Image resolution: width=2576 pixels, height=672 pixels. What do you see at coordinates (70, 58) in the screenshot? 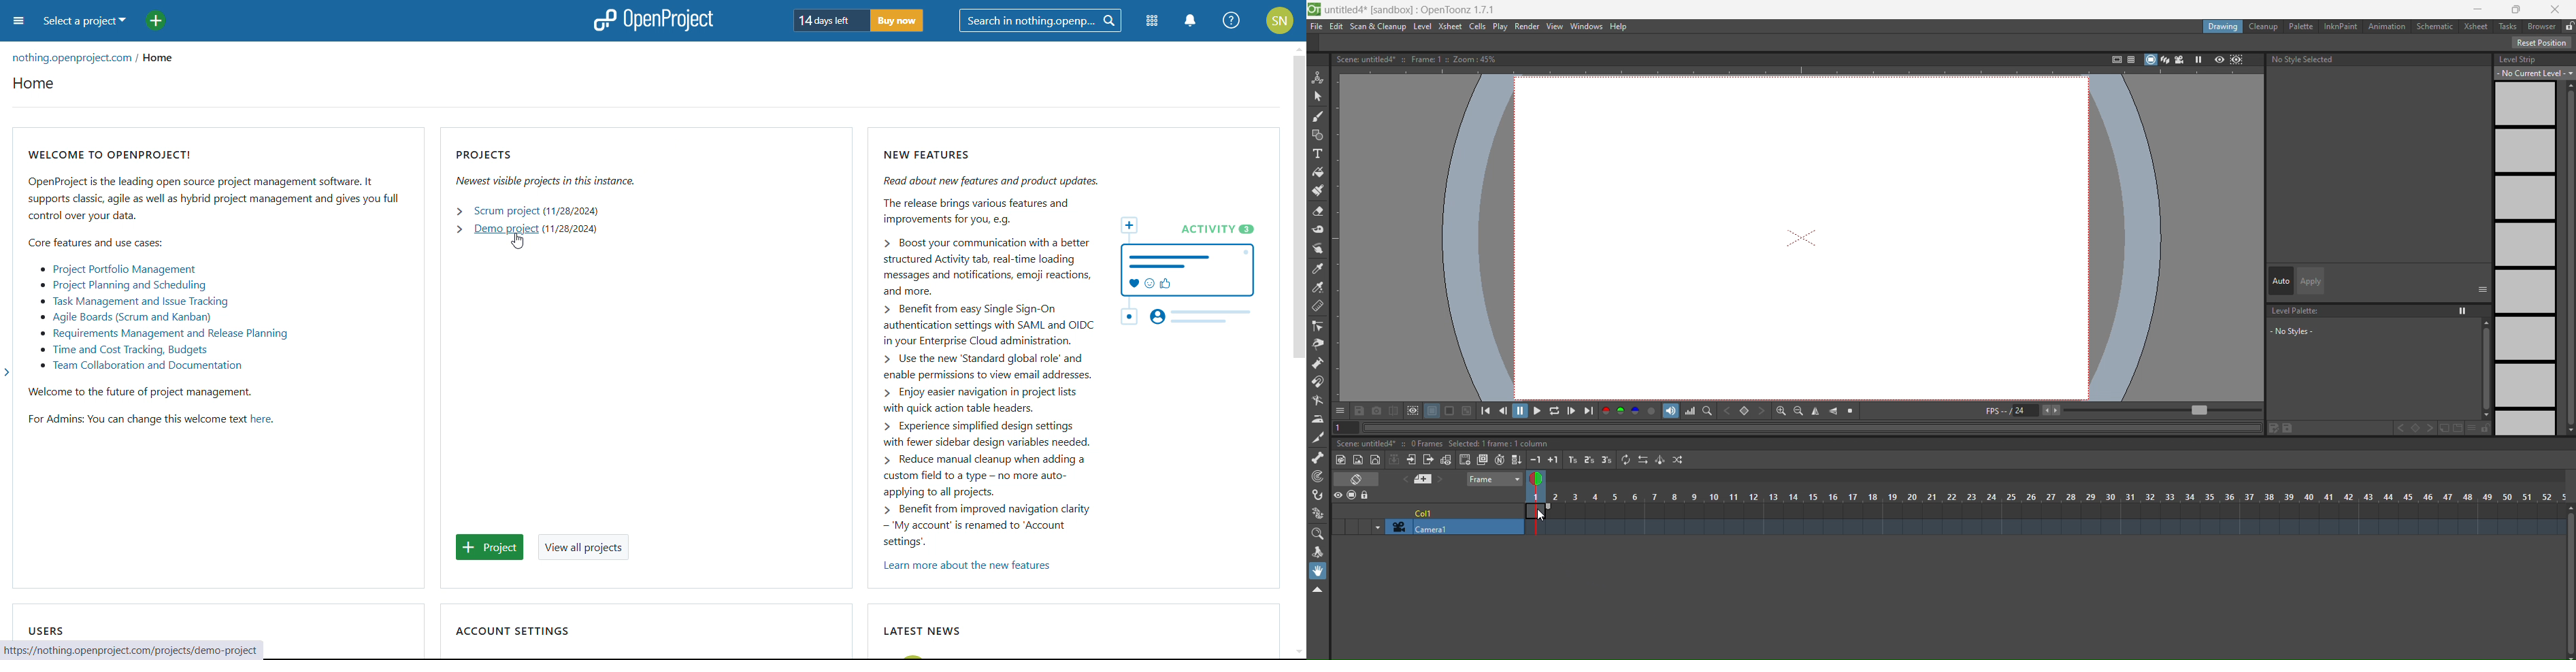
I see `organization url` at bounding box center [70, 58].